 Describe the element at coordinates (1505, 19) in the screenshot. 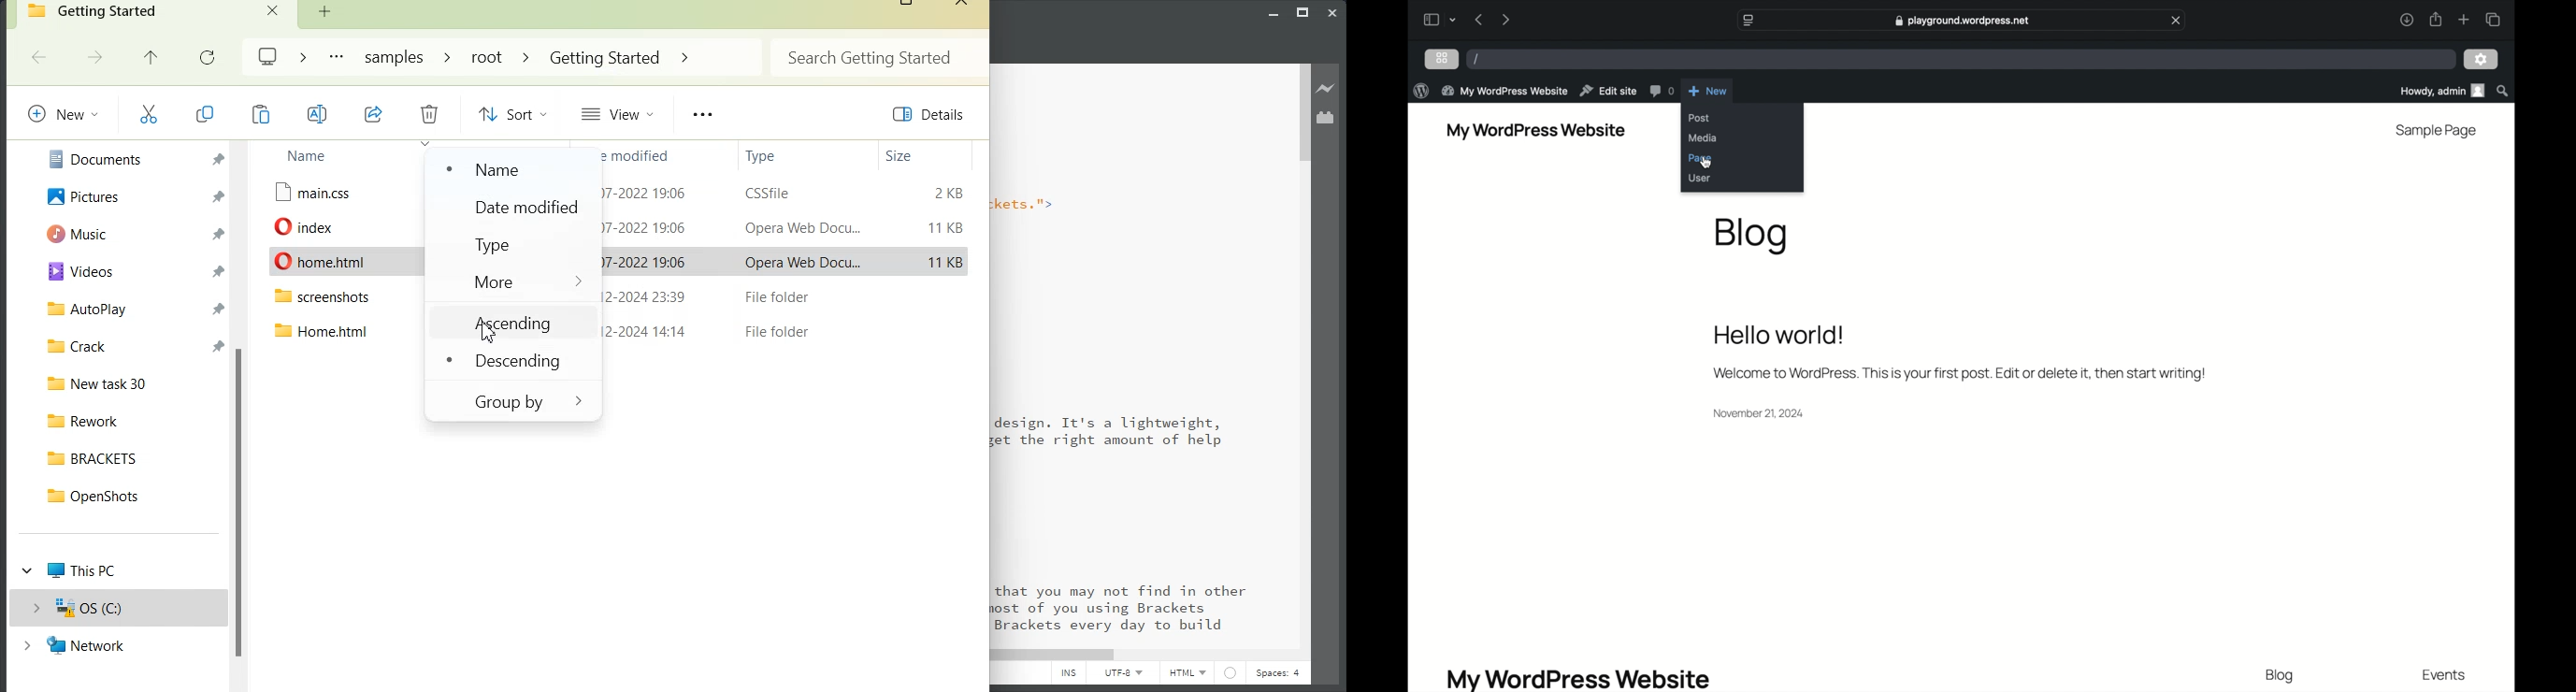

I see `next page` at that location.